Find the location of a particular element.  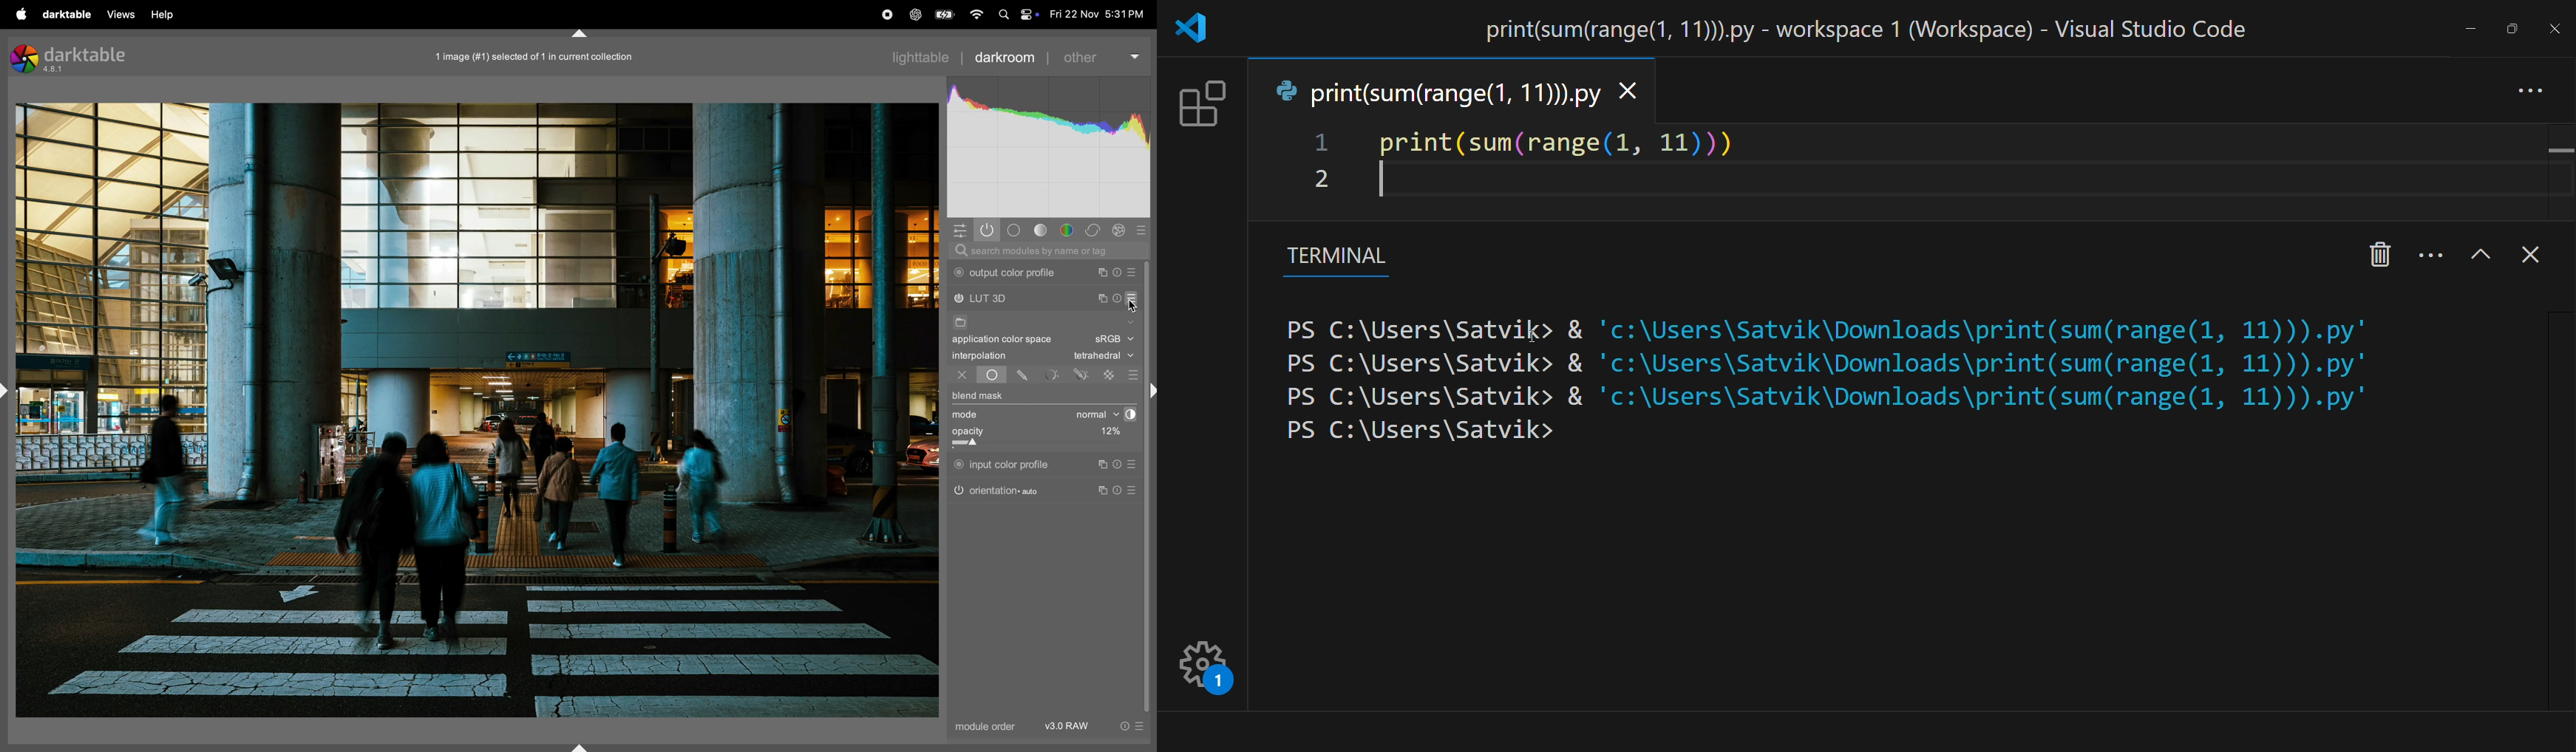

 is located at coordinates (1150, 392).